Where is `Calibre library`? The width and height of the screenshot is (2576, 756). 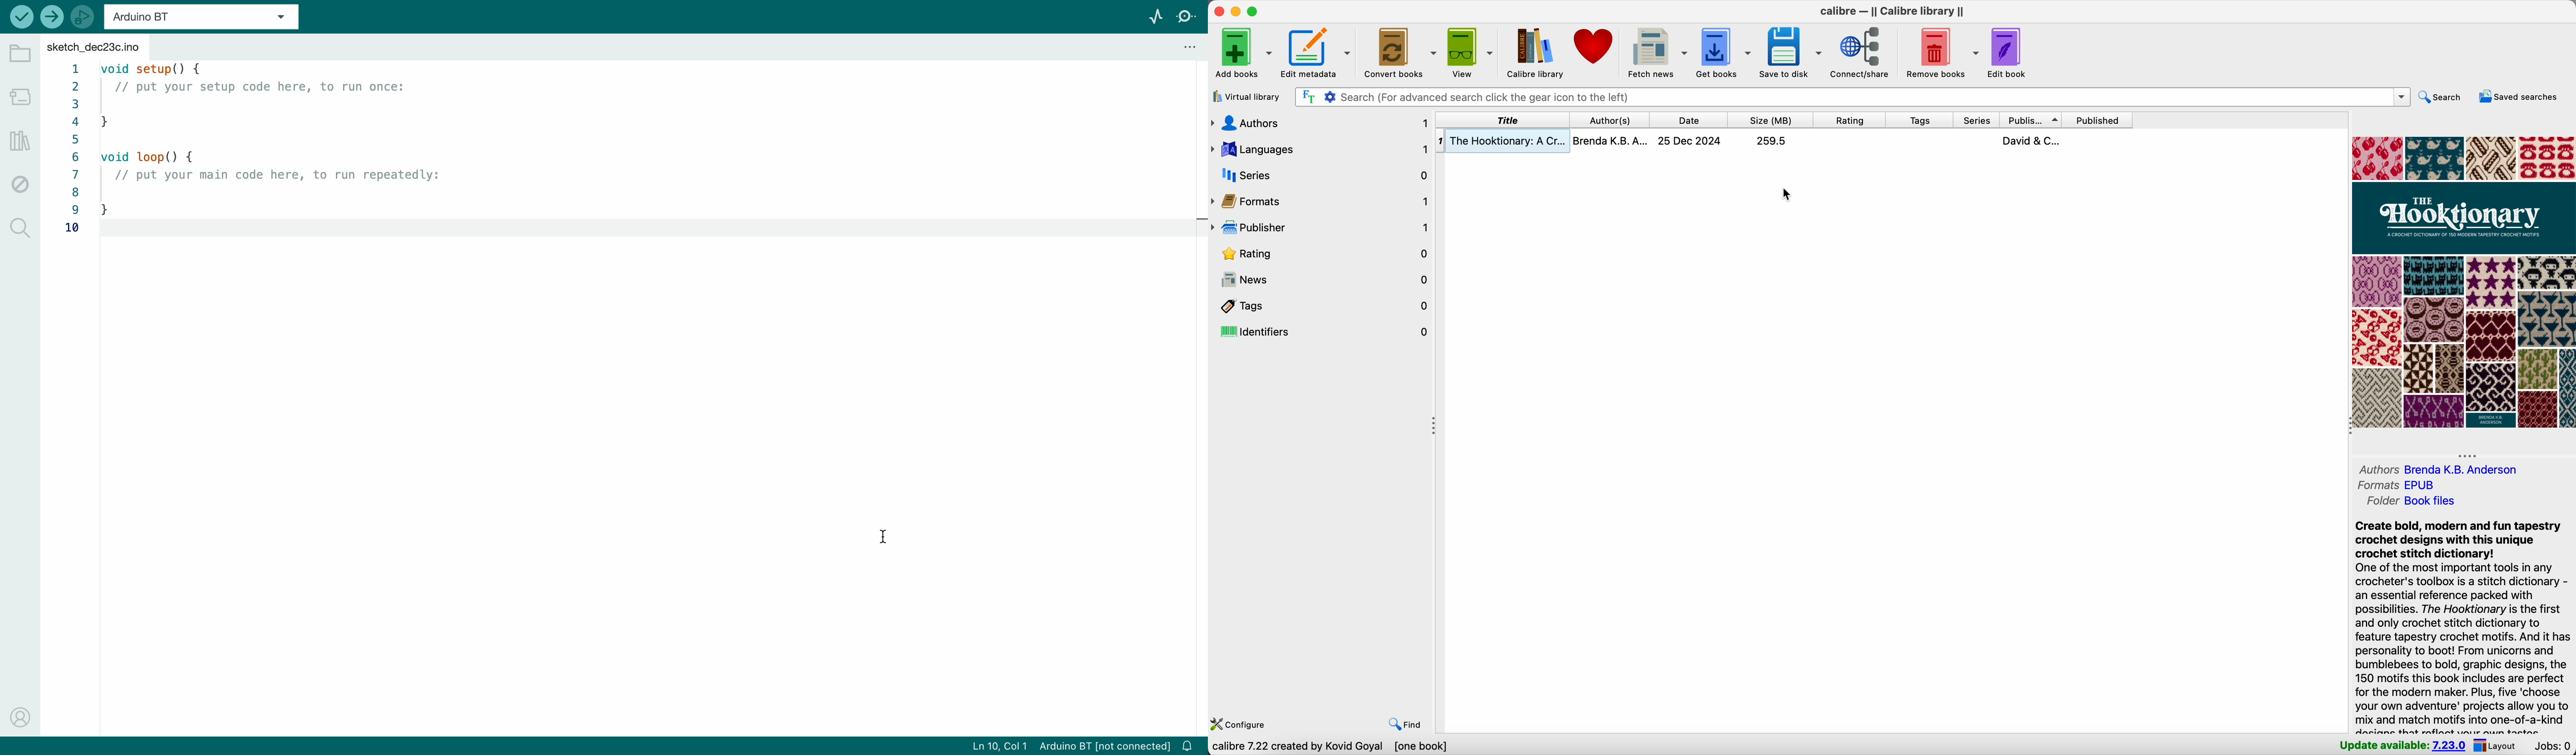
Calibre library is located at coordinates (1532, 52).